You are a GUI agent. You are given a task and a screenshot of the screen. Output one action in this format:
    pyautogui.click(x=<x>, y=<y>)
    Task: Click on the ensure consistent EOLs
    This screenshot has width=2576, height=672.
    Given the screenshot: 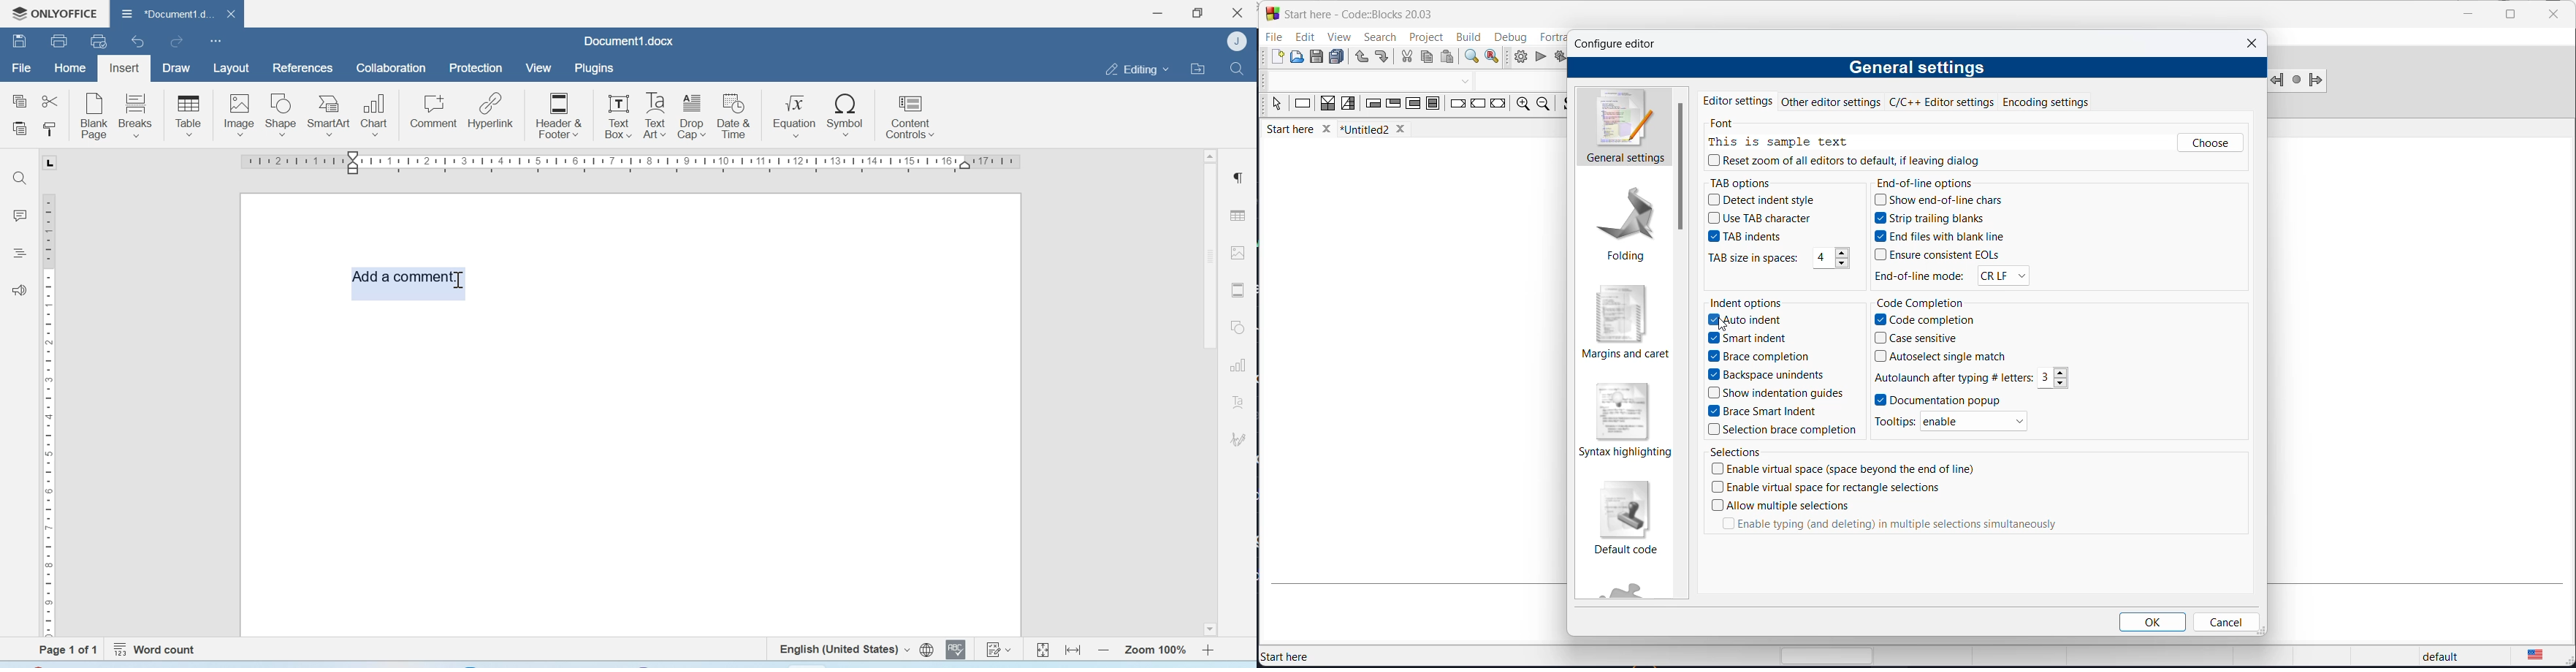 What is the action you would take?
    pyautogui.click(x=1940, y=254)
    